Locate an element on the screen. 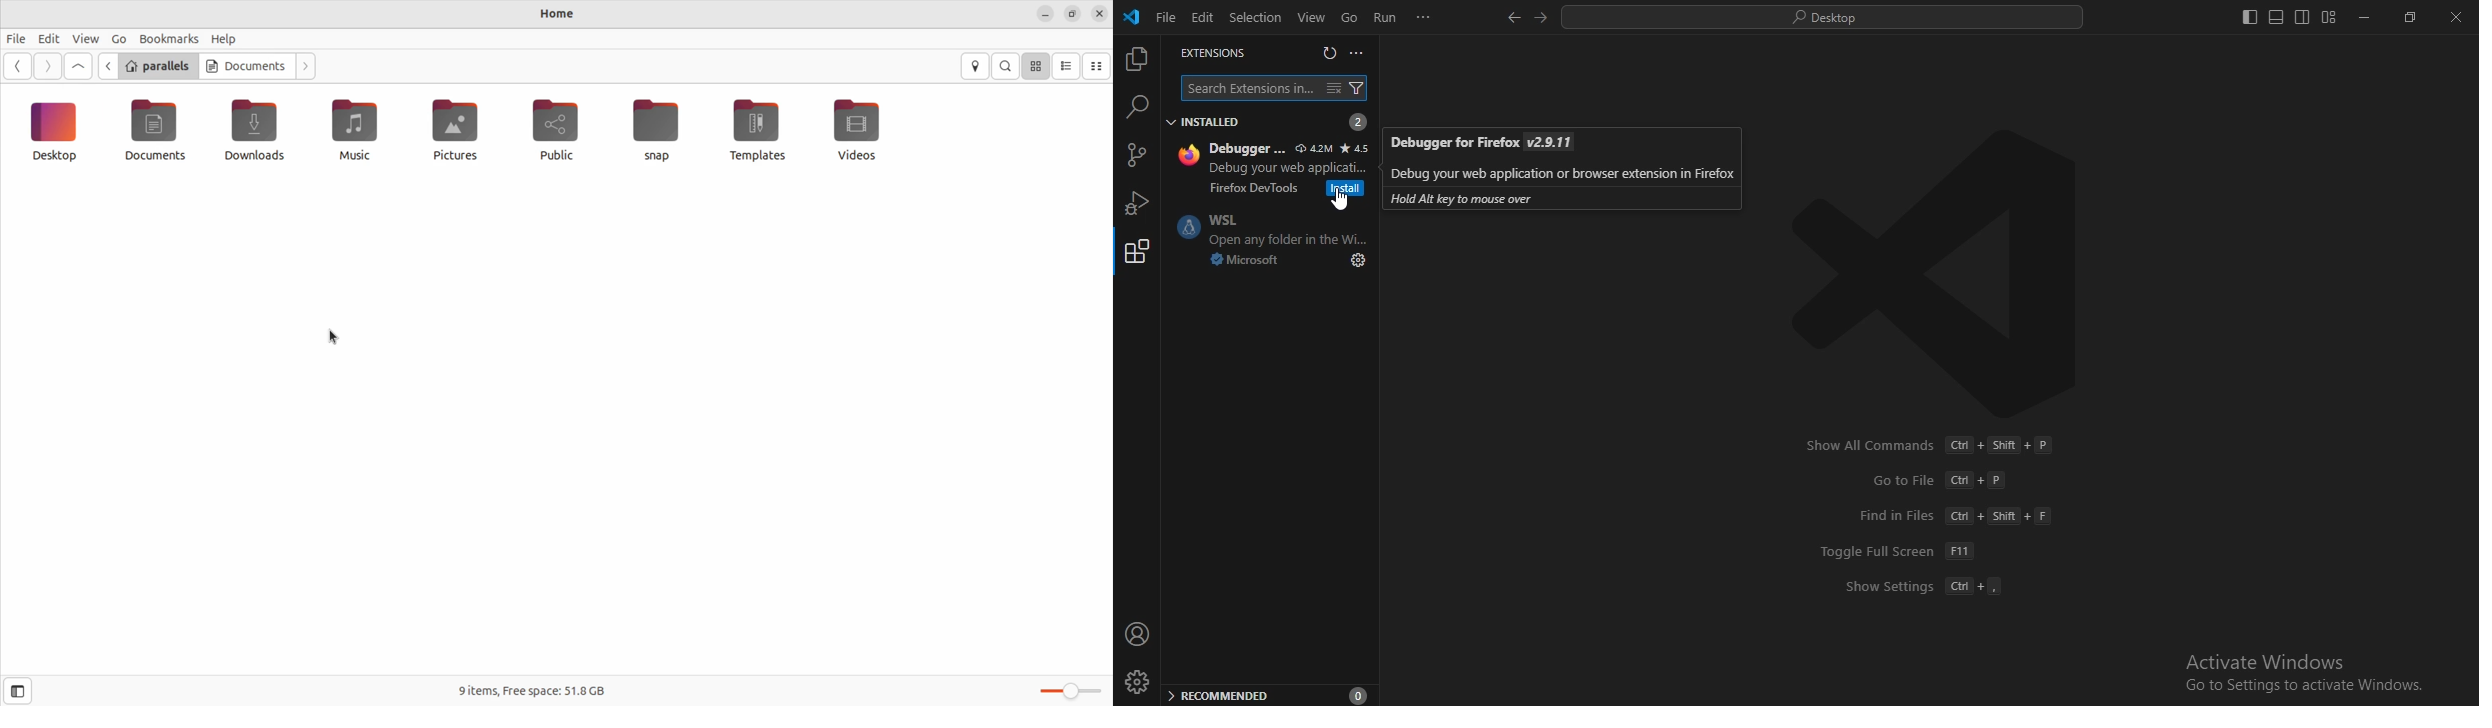 This screenshot has height=728, width=2492. minimize is located at coordinates (2364, 19).